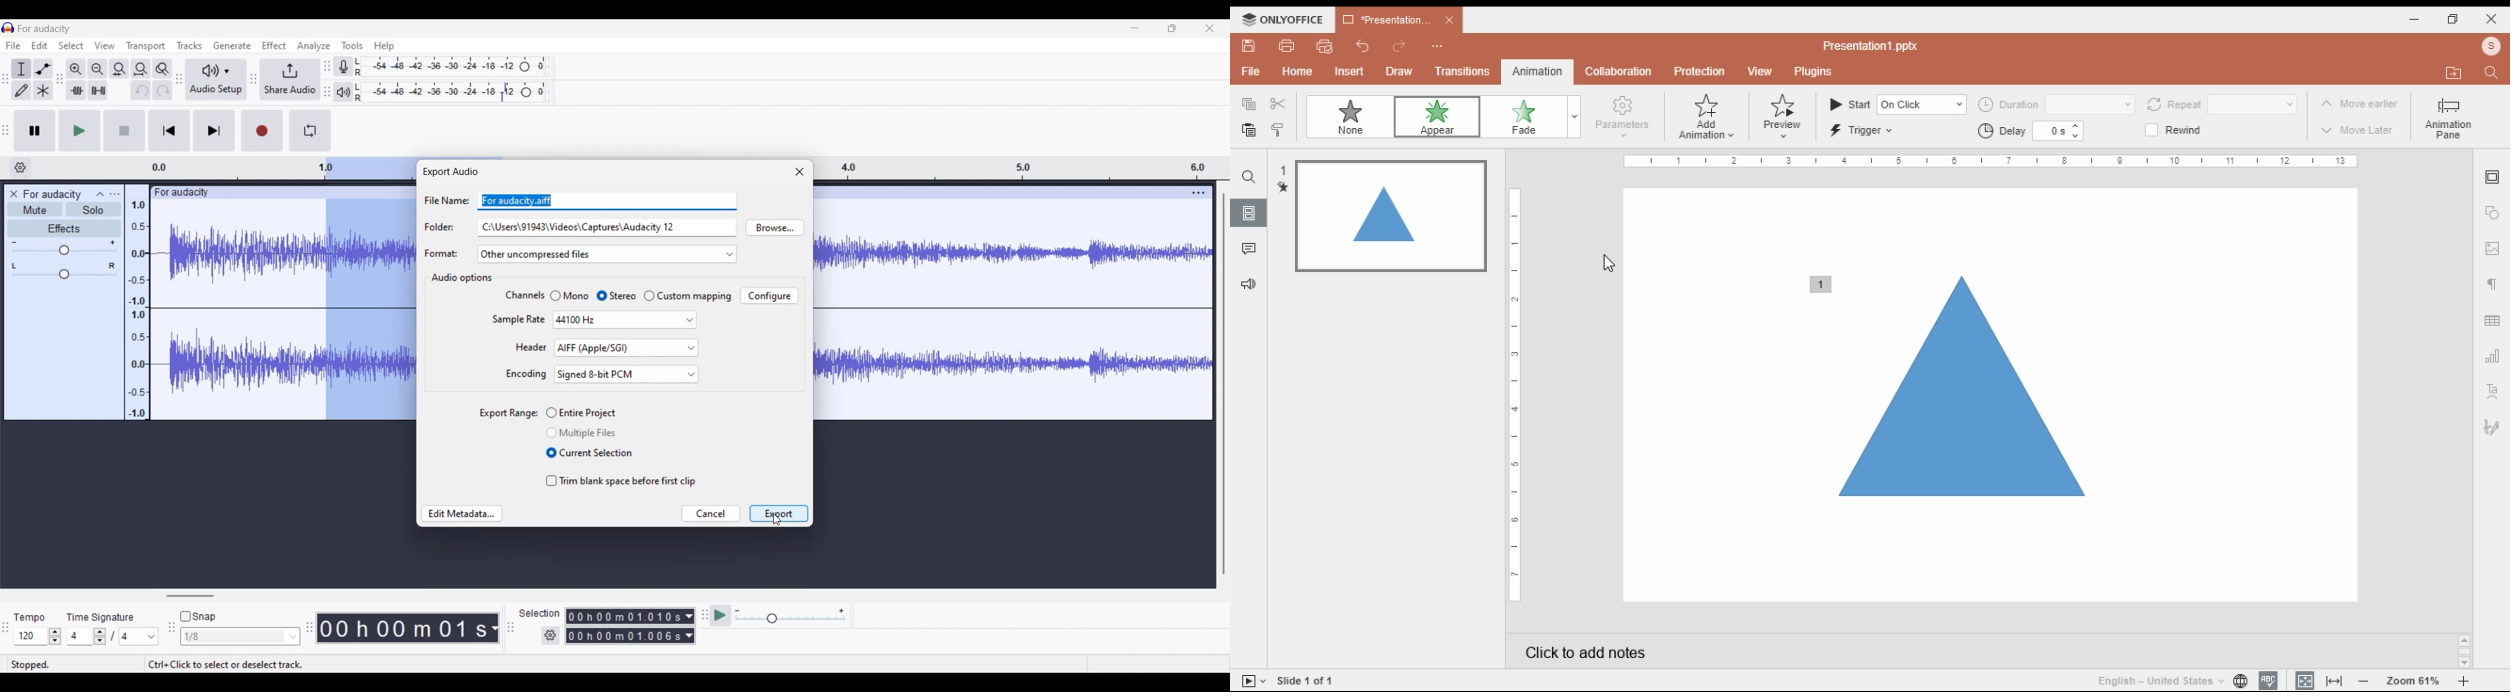 This screenshot has height=700, width=2520. I want to click on slide, so click(1310, 680).